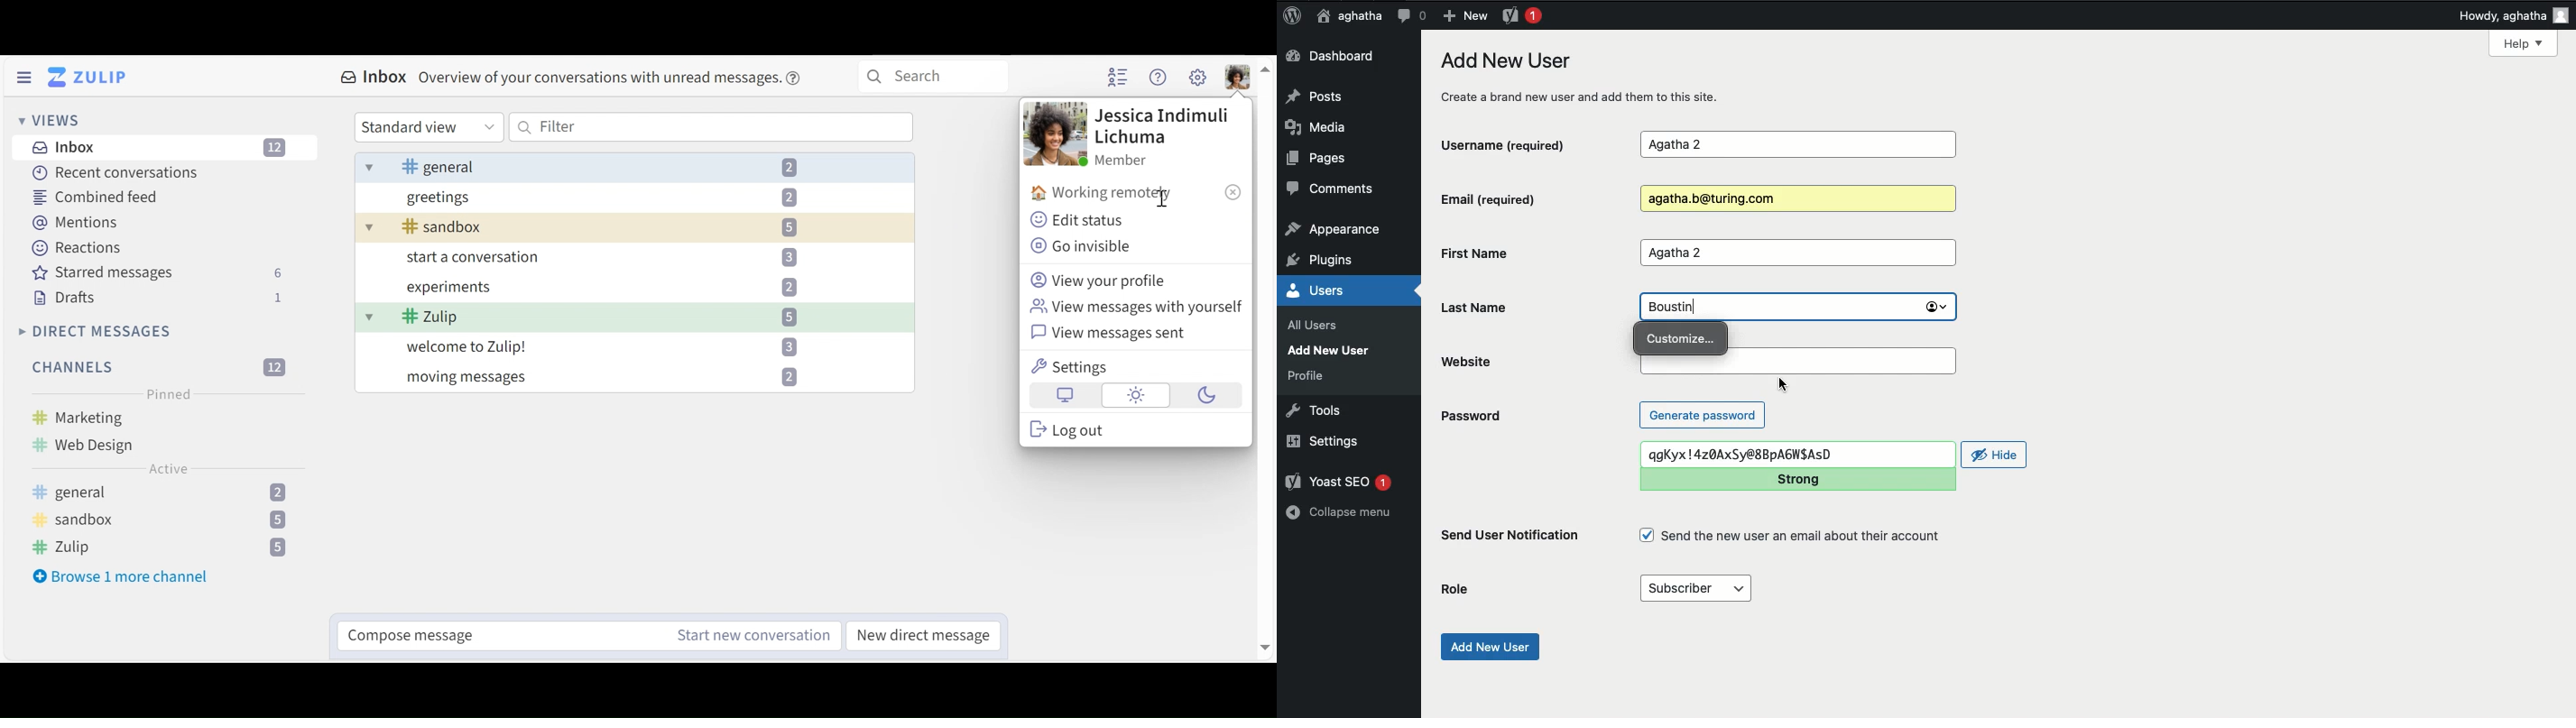 The width and height of the screenshot is (2576, 728). I want to click on # Zulip, so click(164, 548).